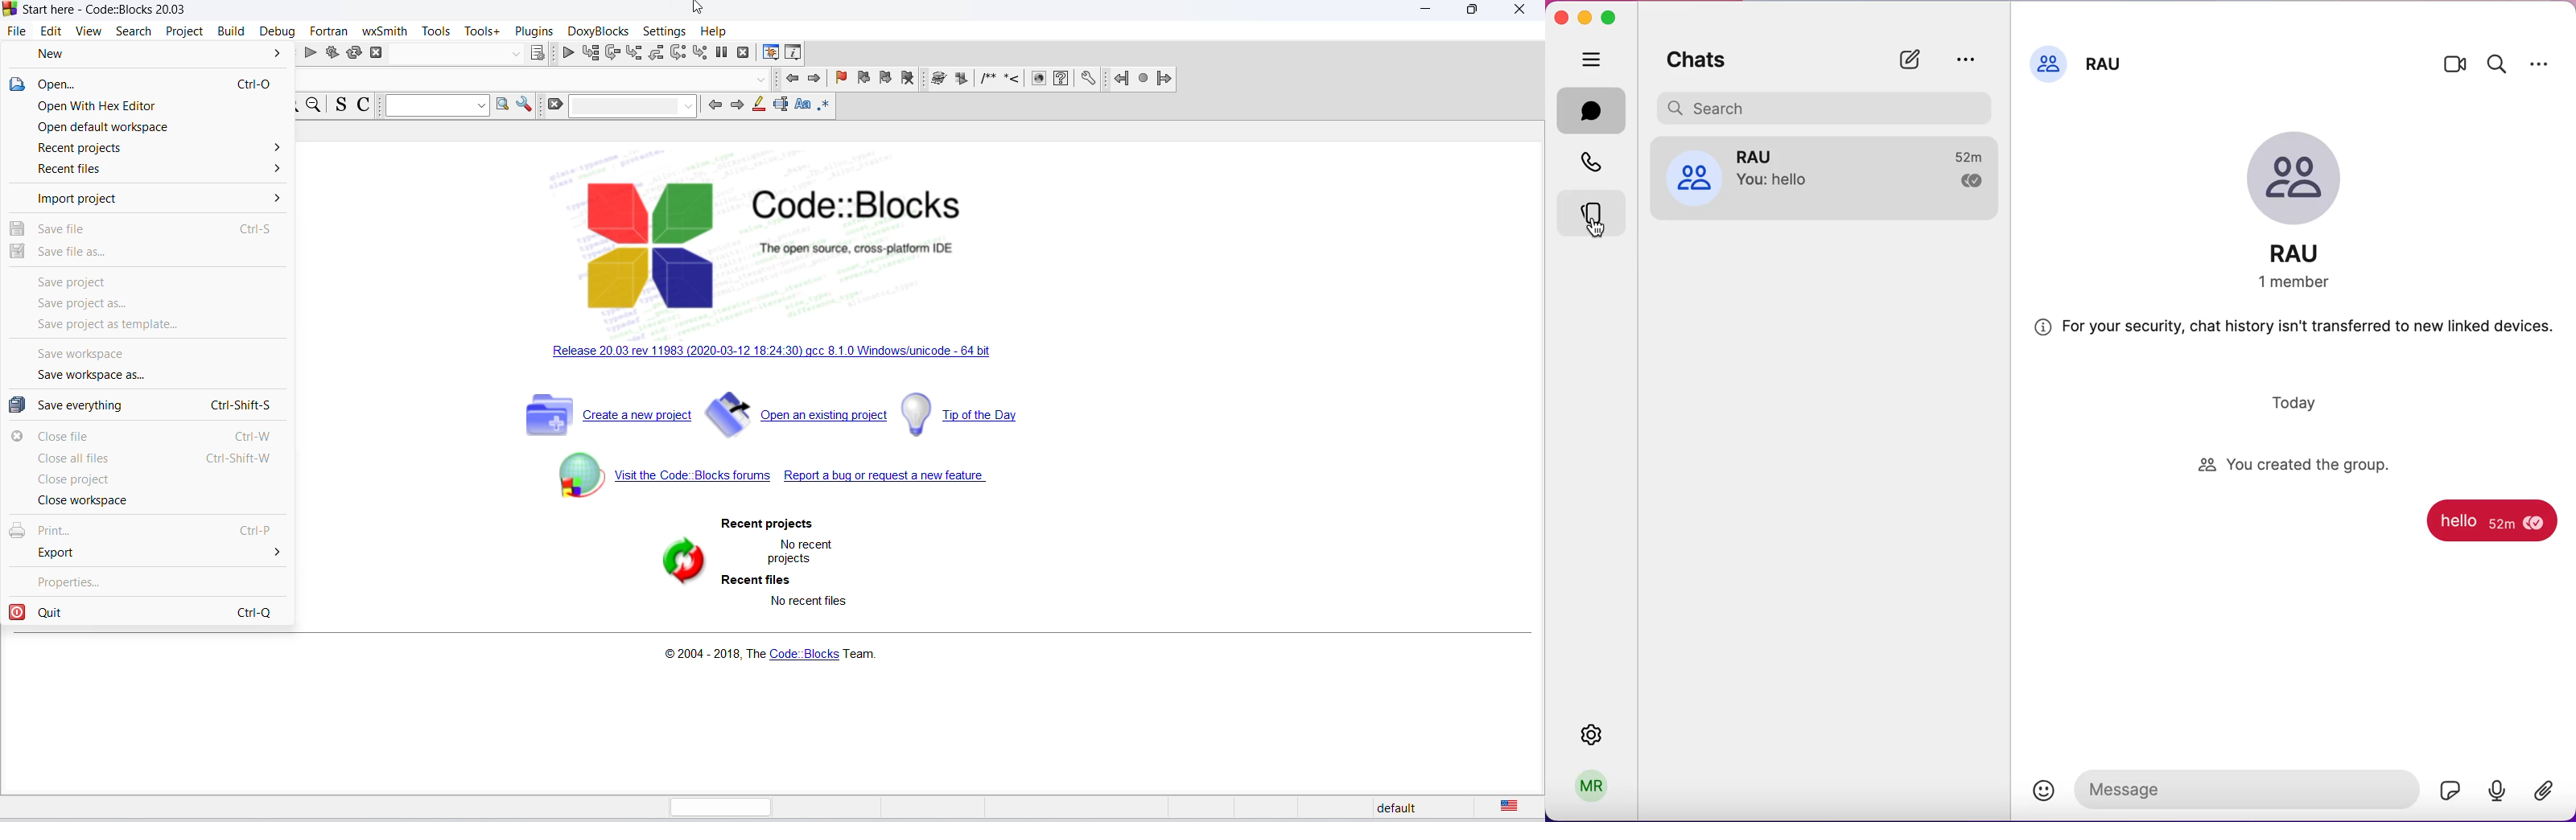 The height and width of the screenshot is (840, 2576). What do you see at coordinates (146, 378) in the screenshot?
I see `save workspace as` at bounding box center [146, 378].